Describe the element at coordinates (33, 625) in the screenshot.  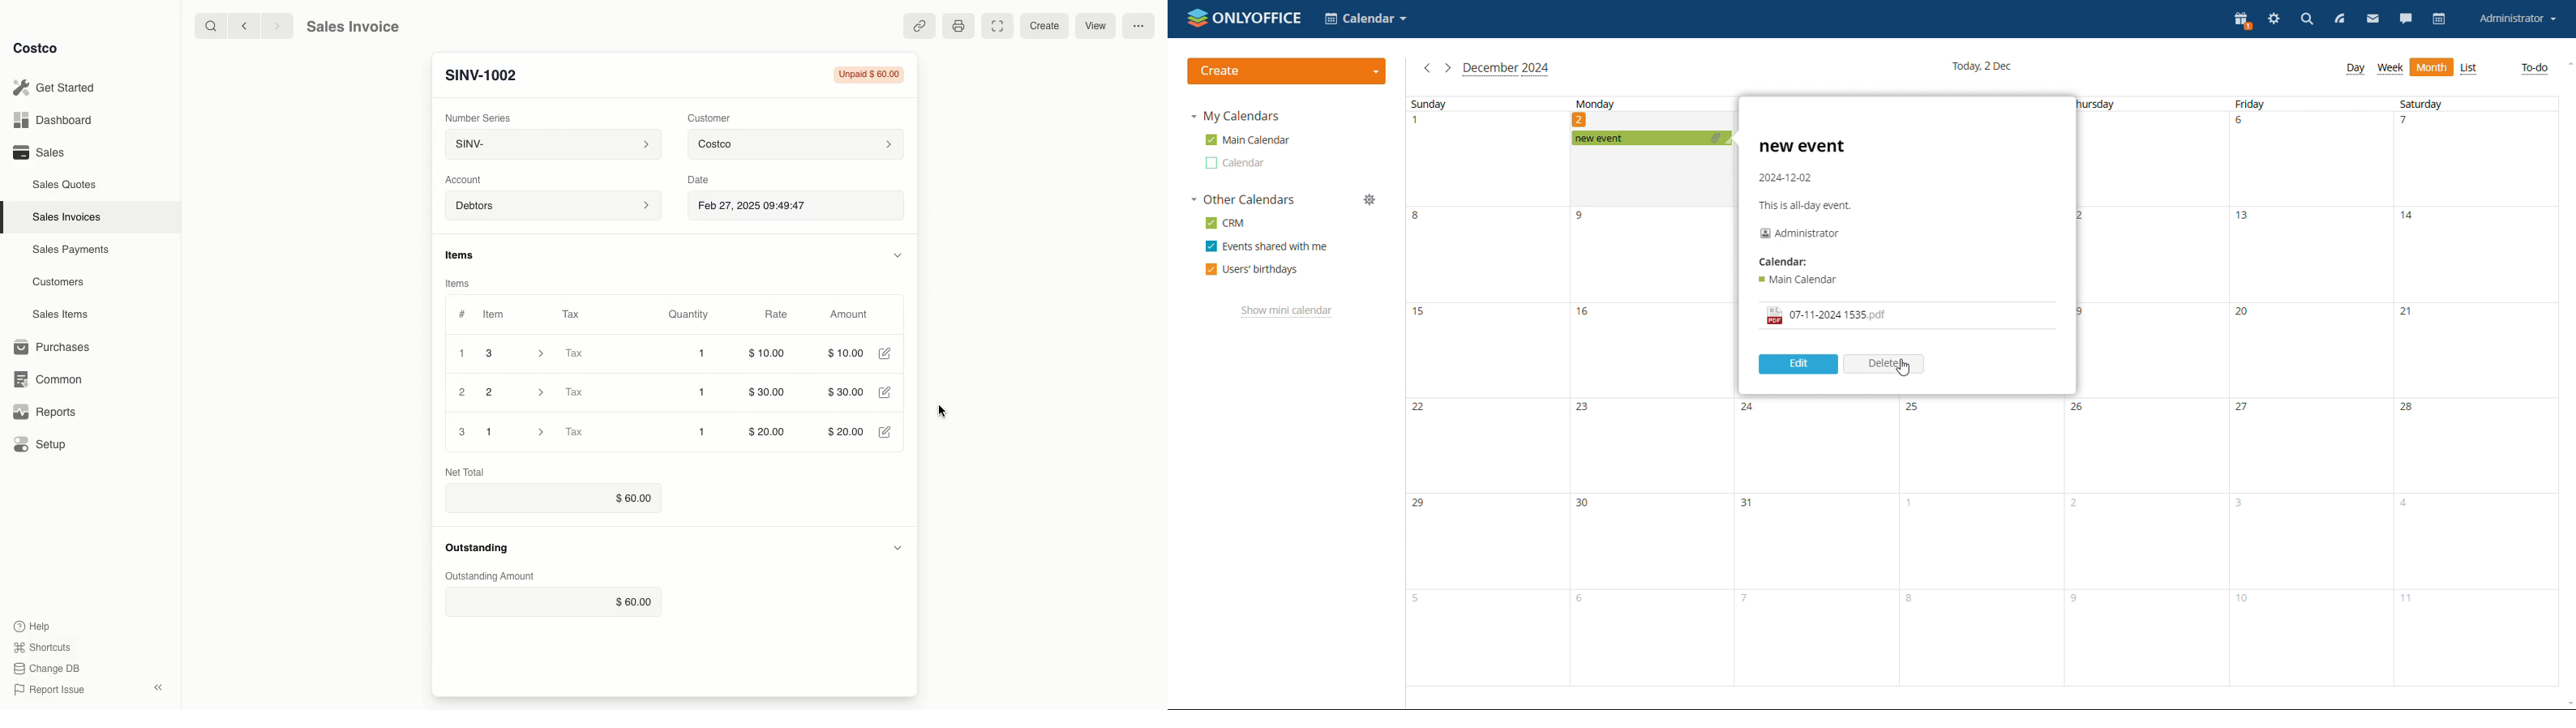
I see `Help` at that location.